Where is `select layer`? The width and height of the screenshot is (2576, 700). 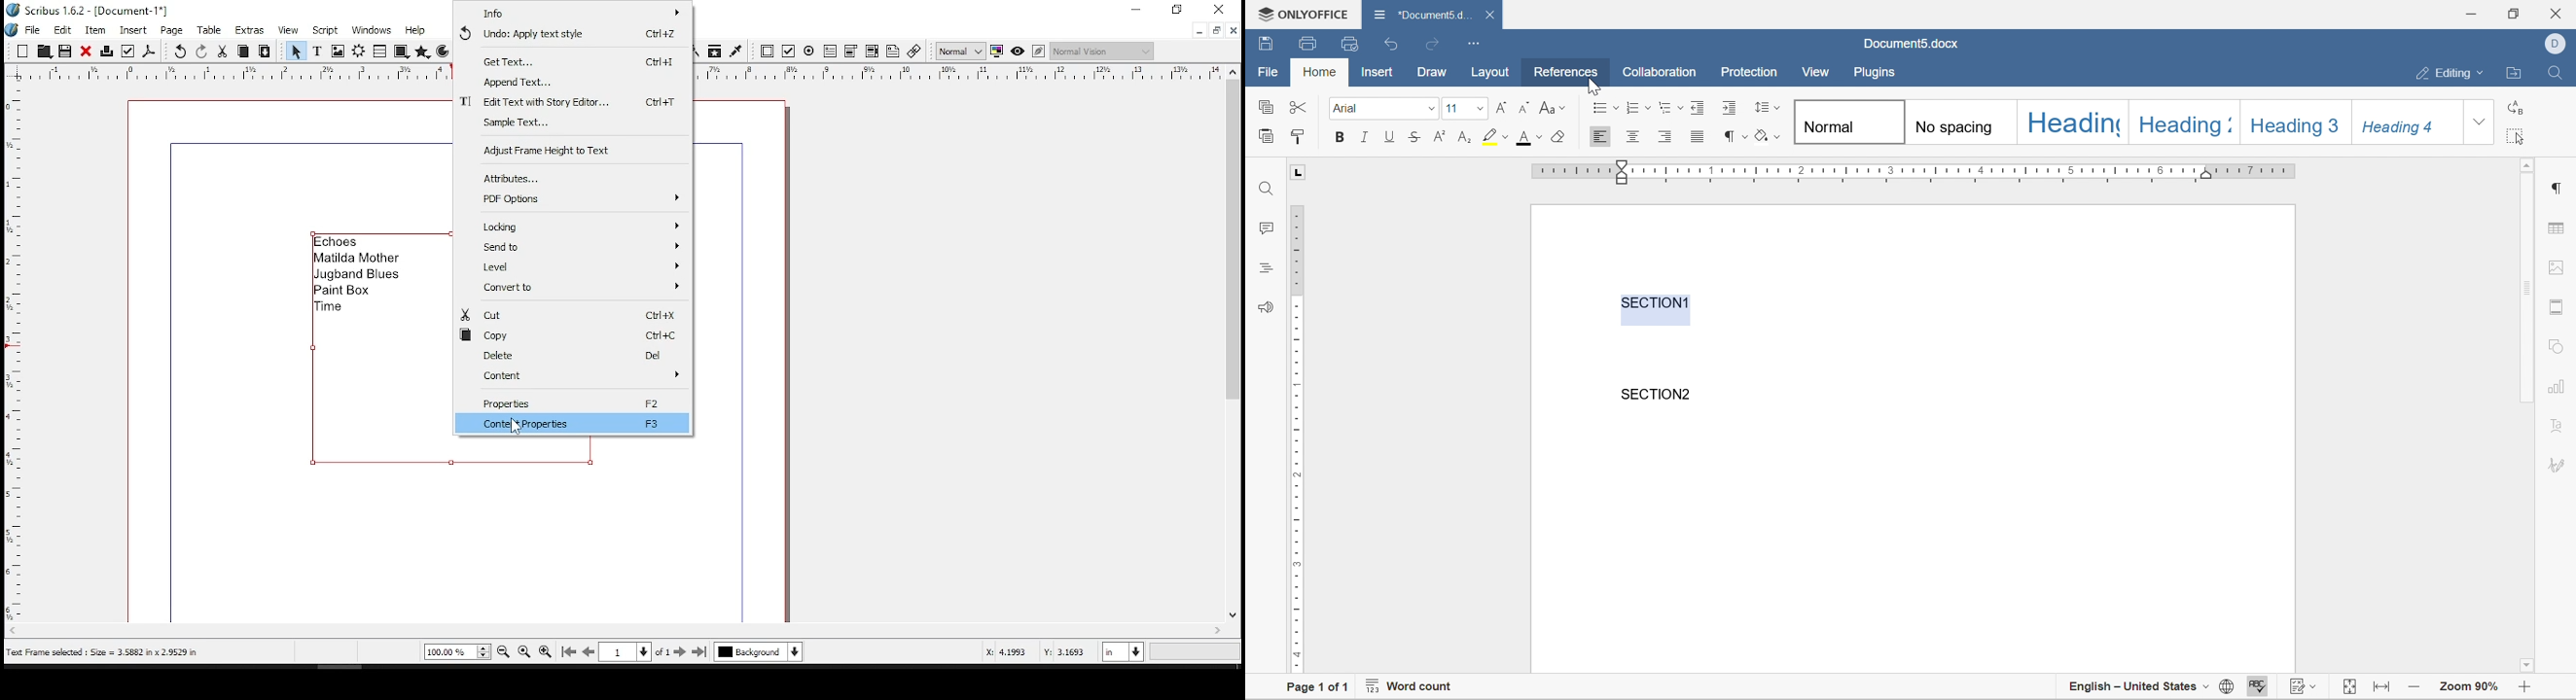 select layer is located at coordinates (759, 651).